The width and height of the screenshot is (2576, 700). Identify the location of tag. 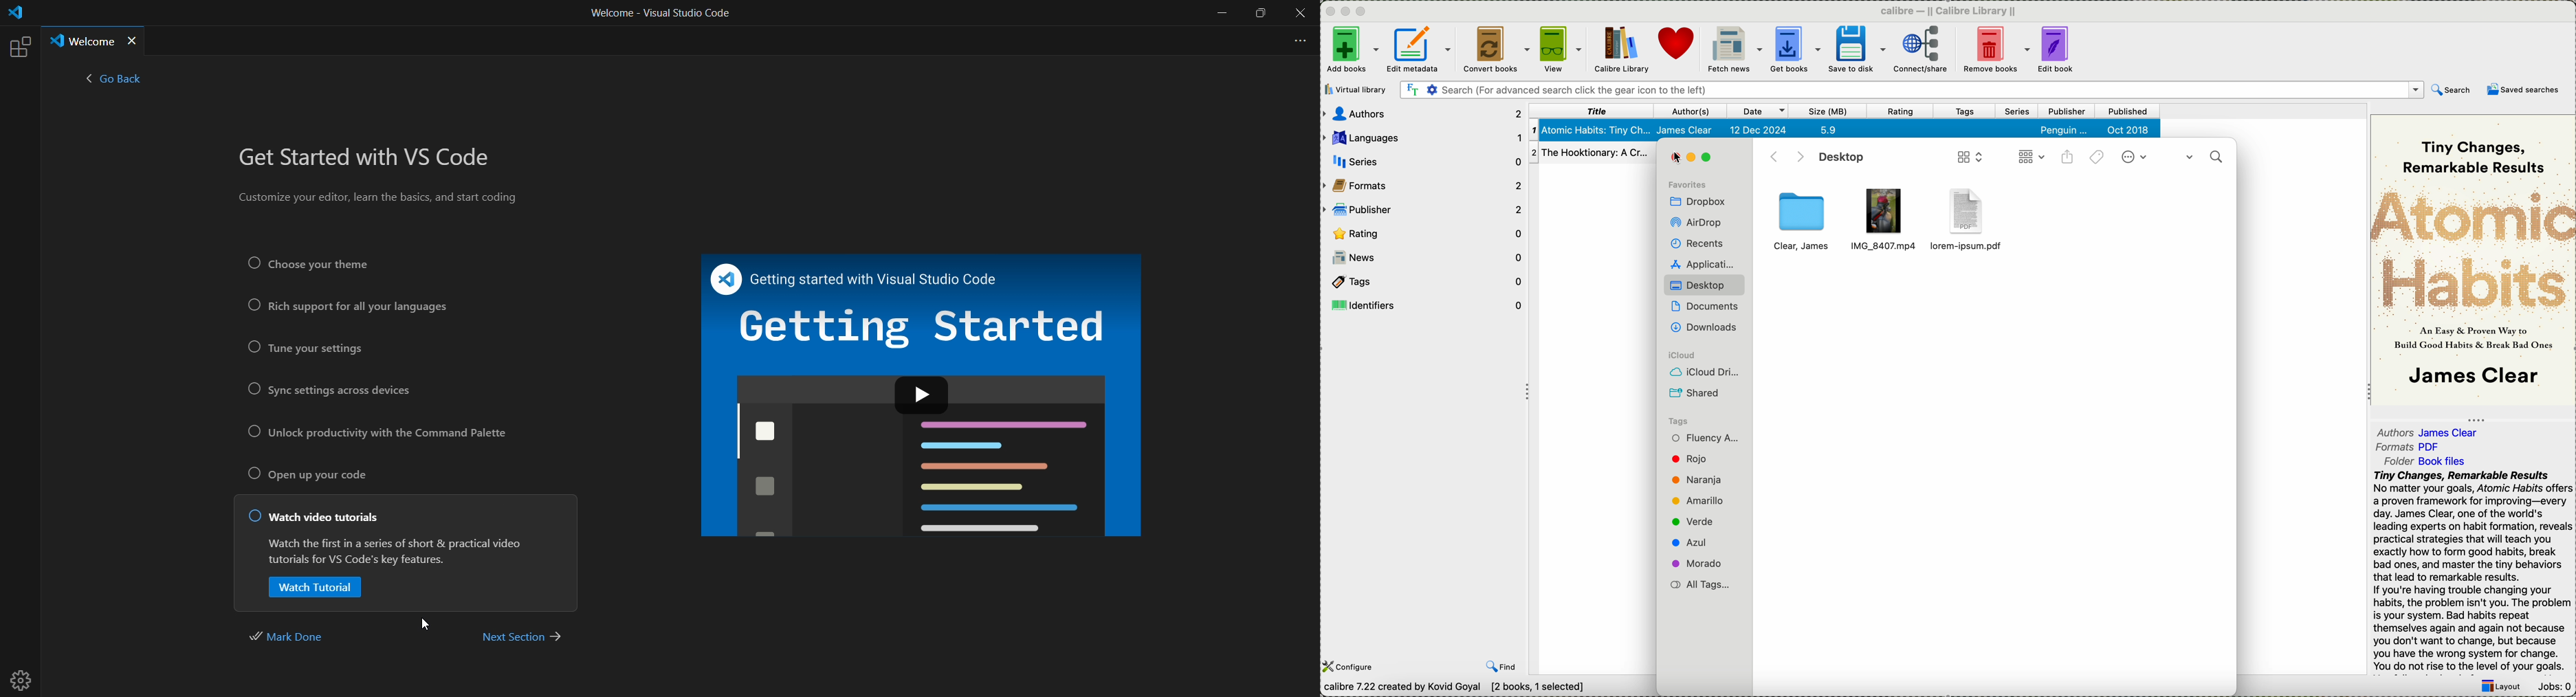
(1693, 521).